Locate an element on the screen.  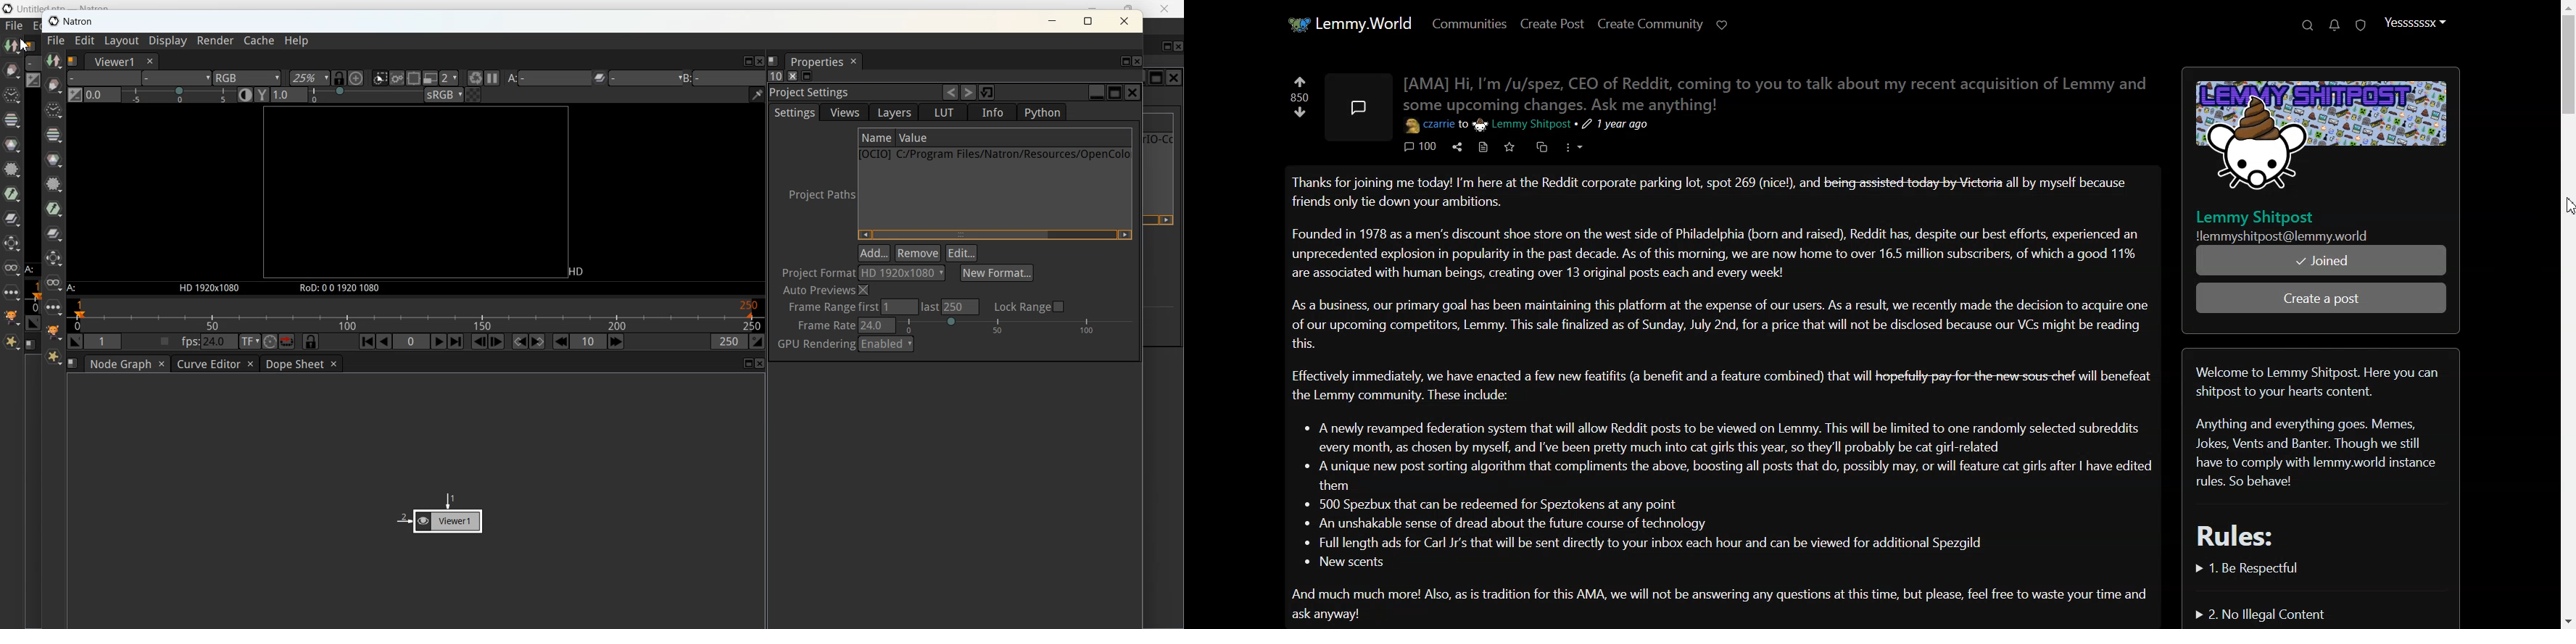
Share is located at coordinates (1456, 147).